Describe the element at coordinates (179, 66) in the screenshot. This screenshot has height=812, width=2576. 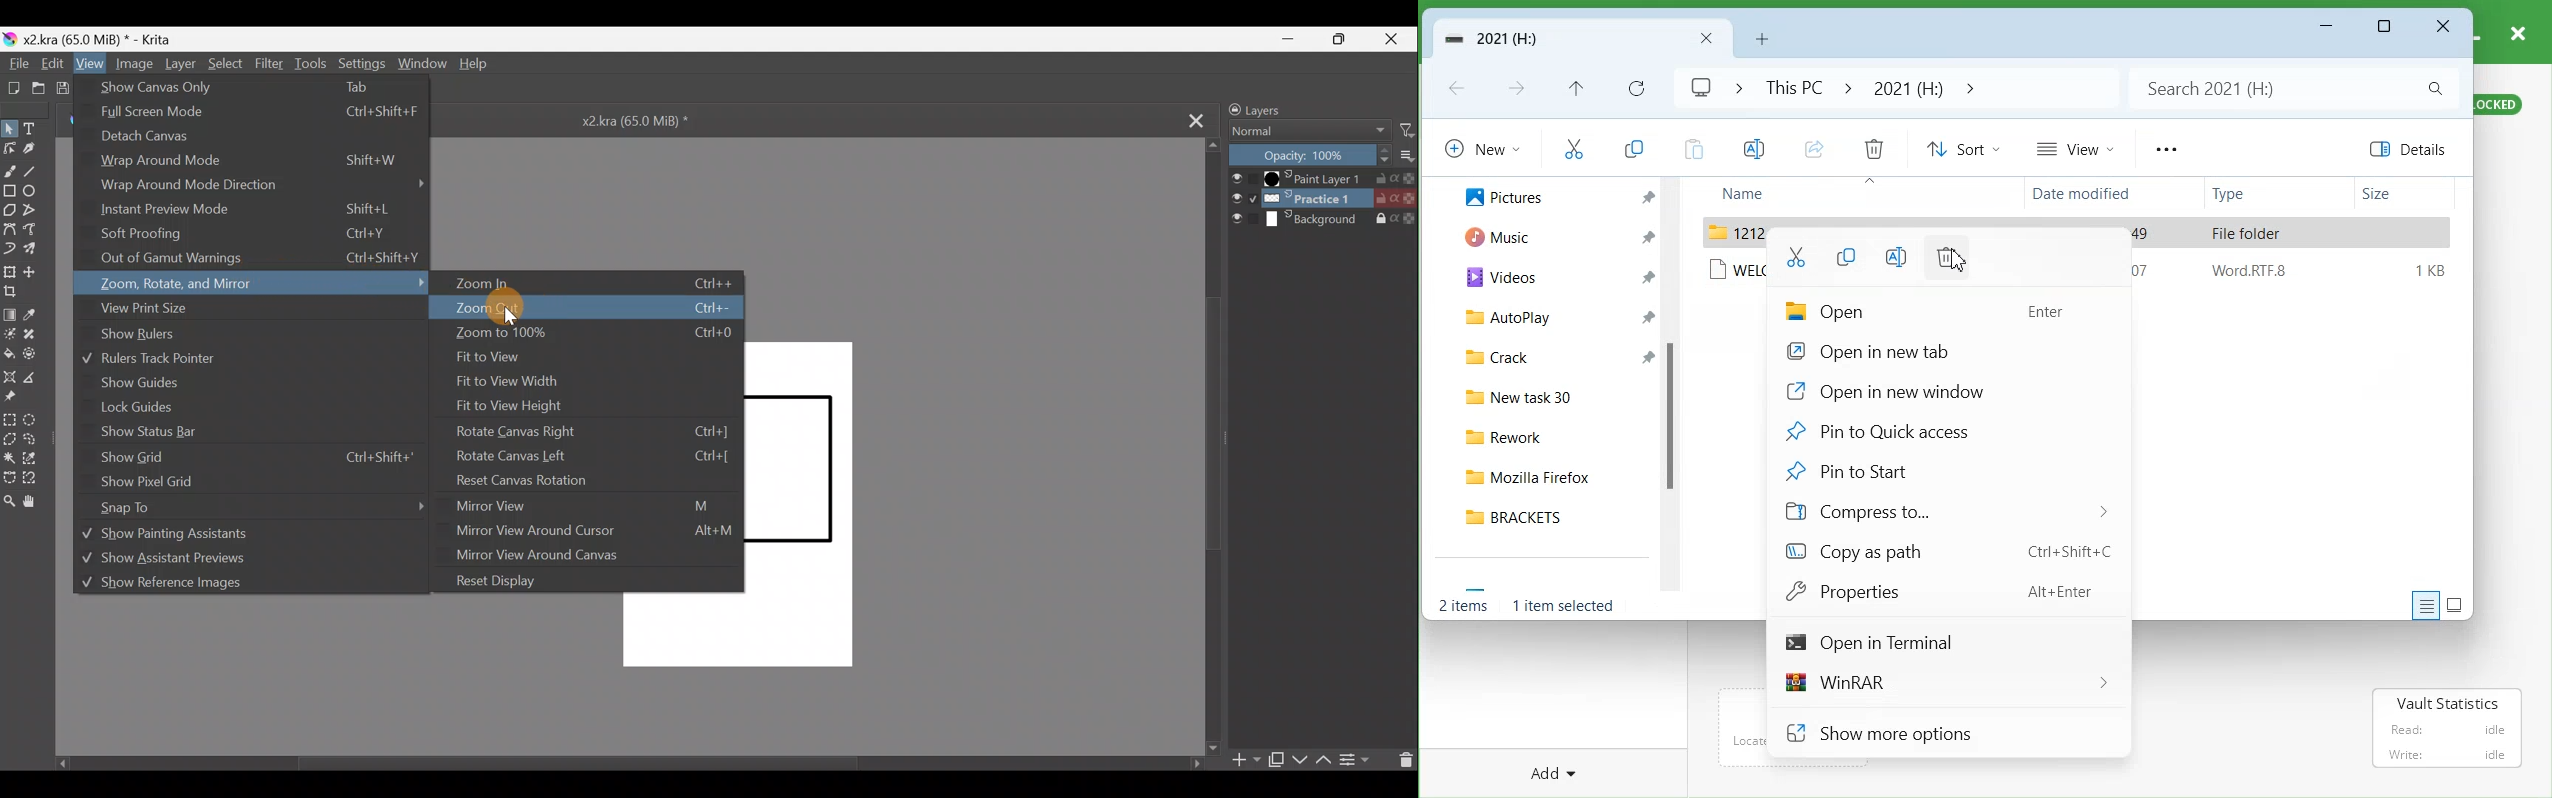
I see `Layer` at that location.